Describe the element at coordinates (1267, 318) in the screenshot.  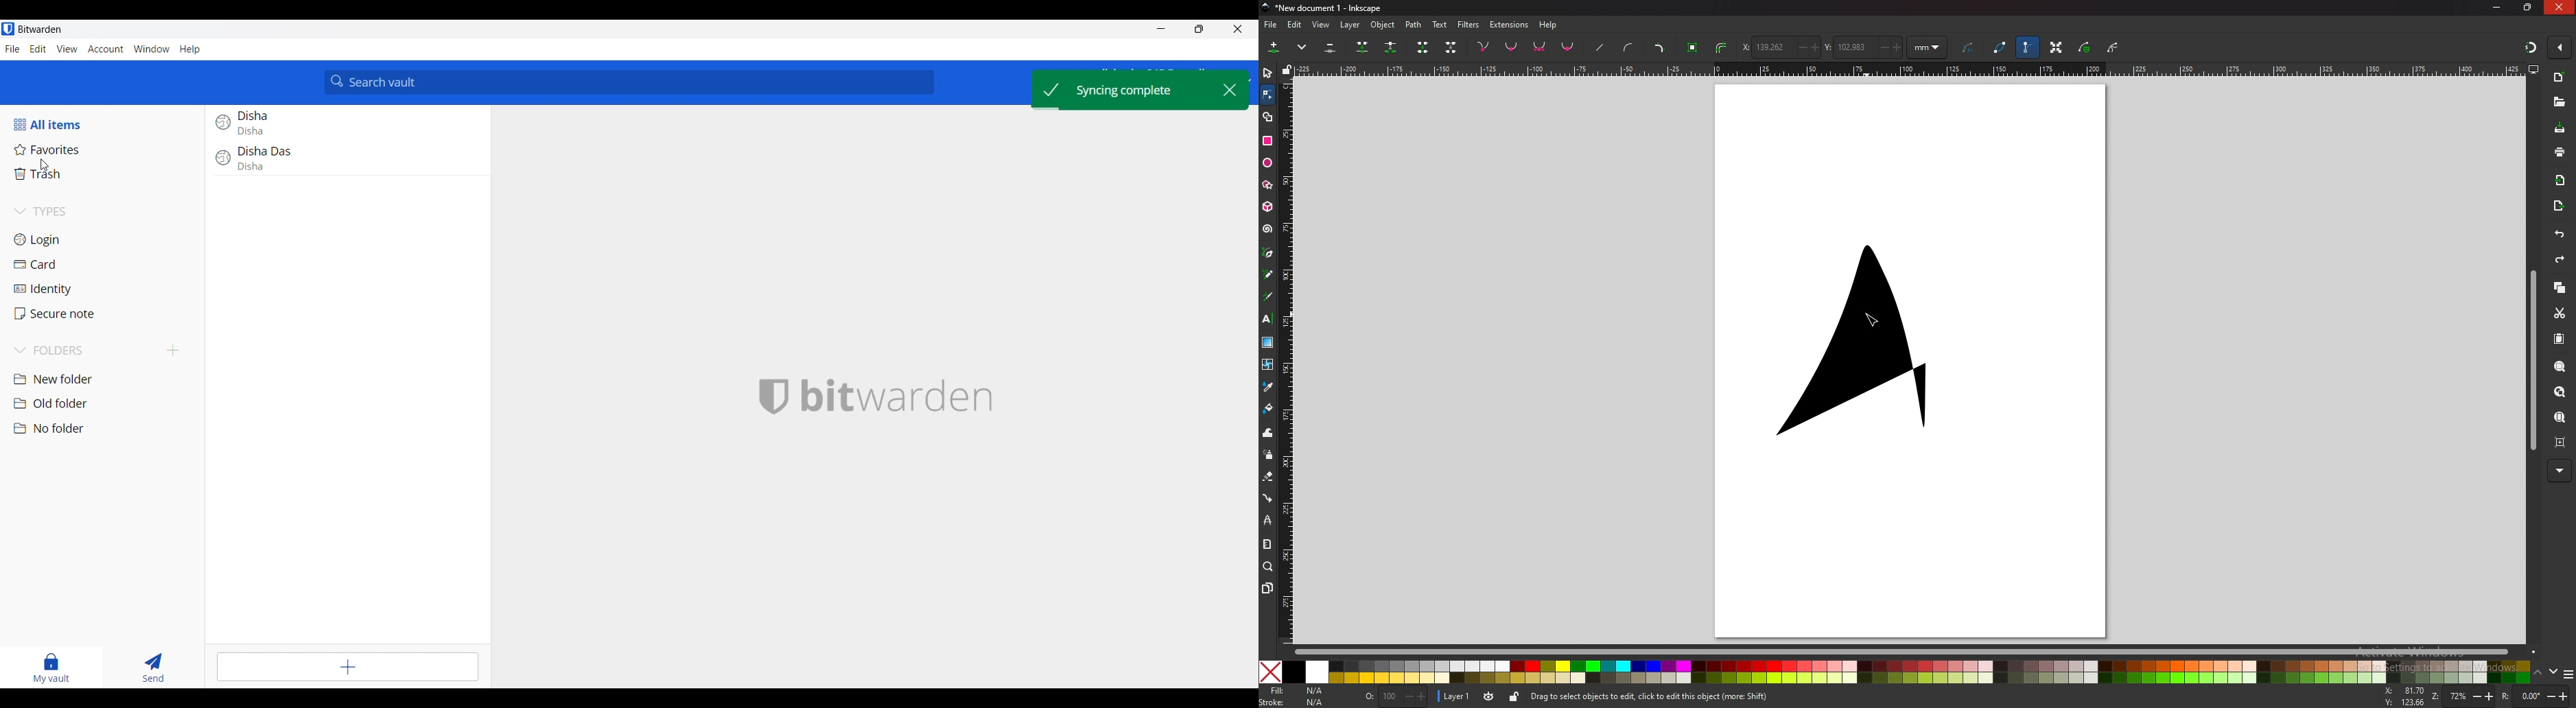
I see `text` at that location.